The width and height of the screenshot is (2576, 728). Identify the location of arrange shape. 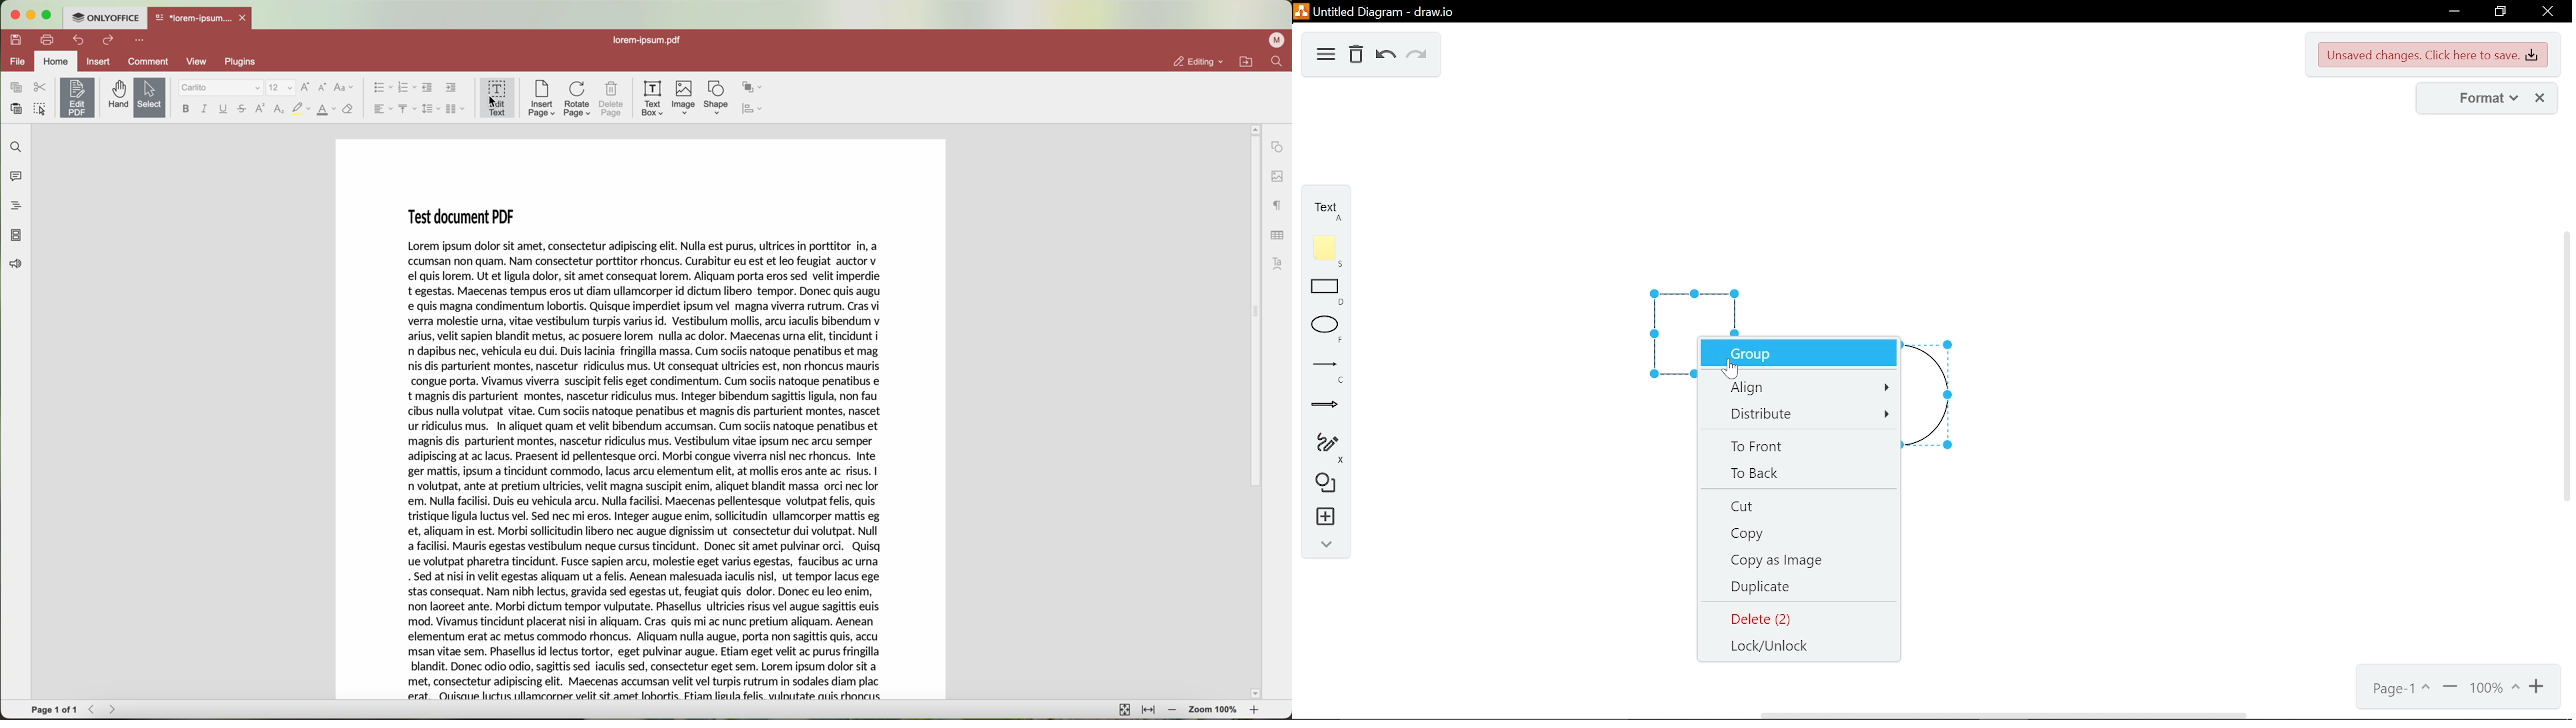
(752, 86).